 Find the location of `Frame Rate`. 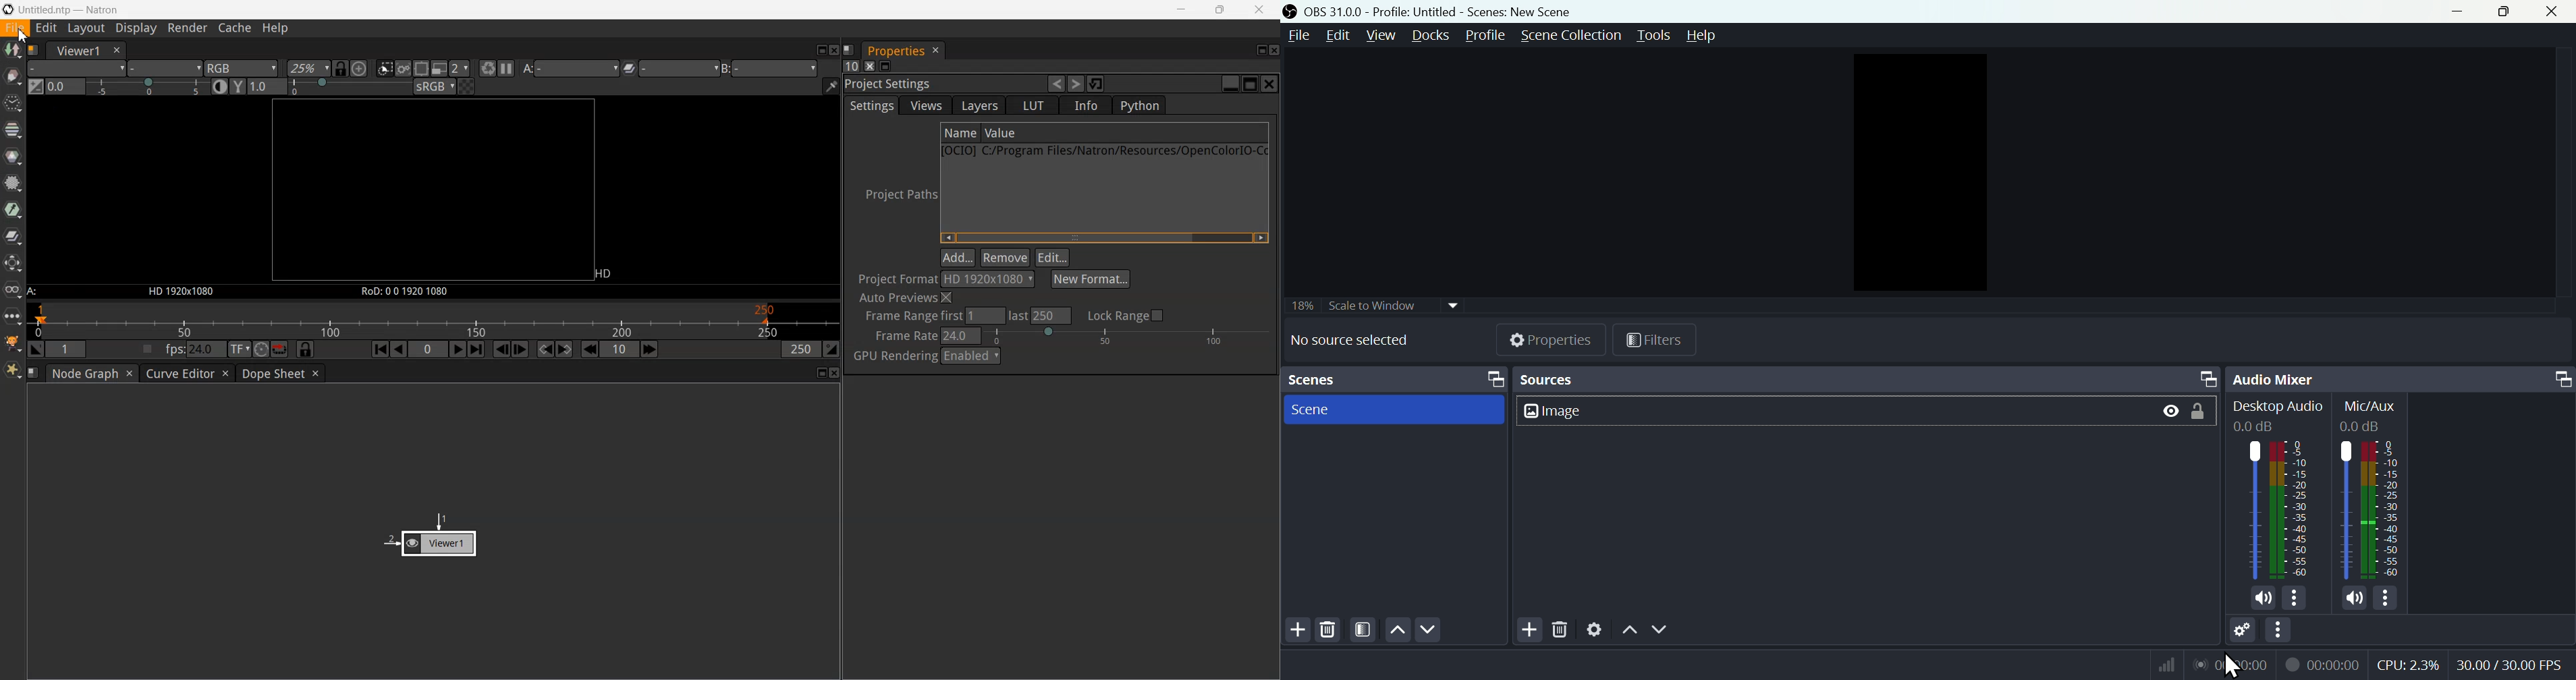

Frame Rate is located at coordinates (903, 336).